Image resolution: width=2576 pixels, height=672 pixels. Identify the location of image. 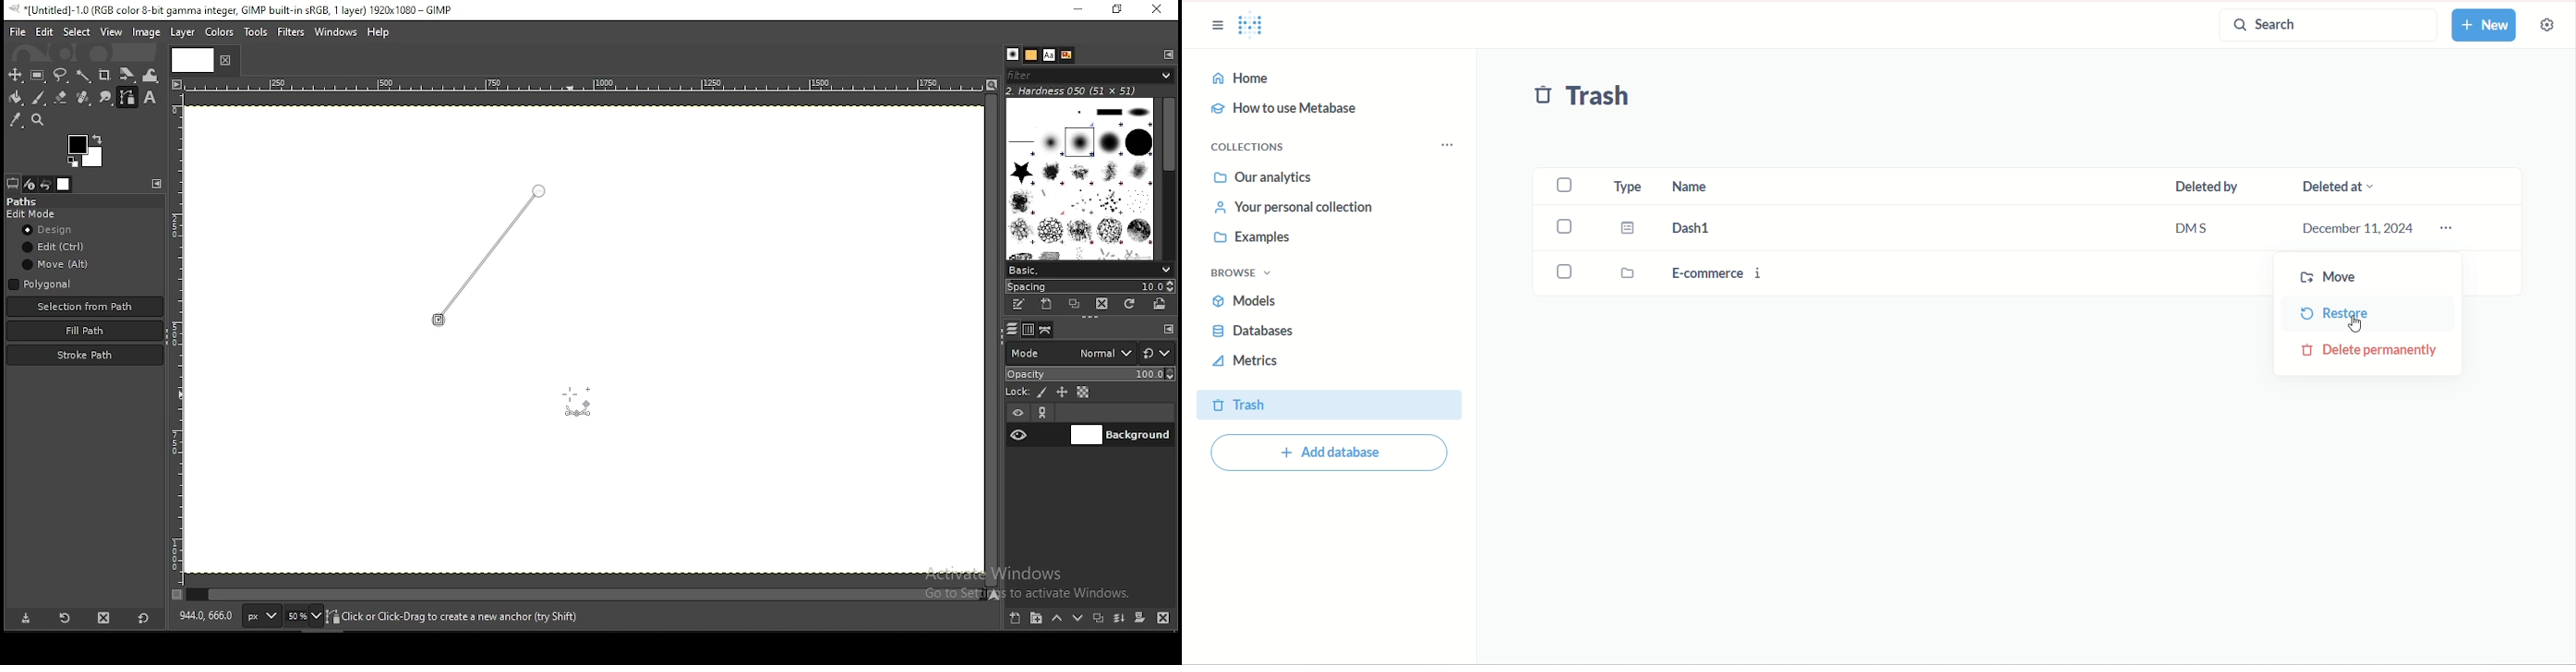
(148, 33).